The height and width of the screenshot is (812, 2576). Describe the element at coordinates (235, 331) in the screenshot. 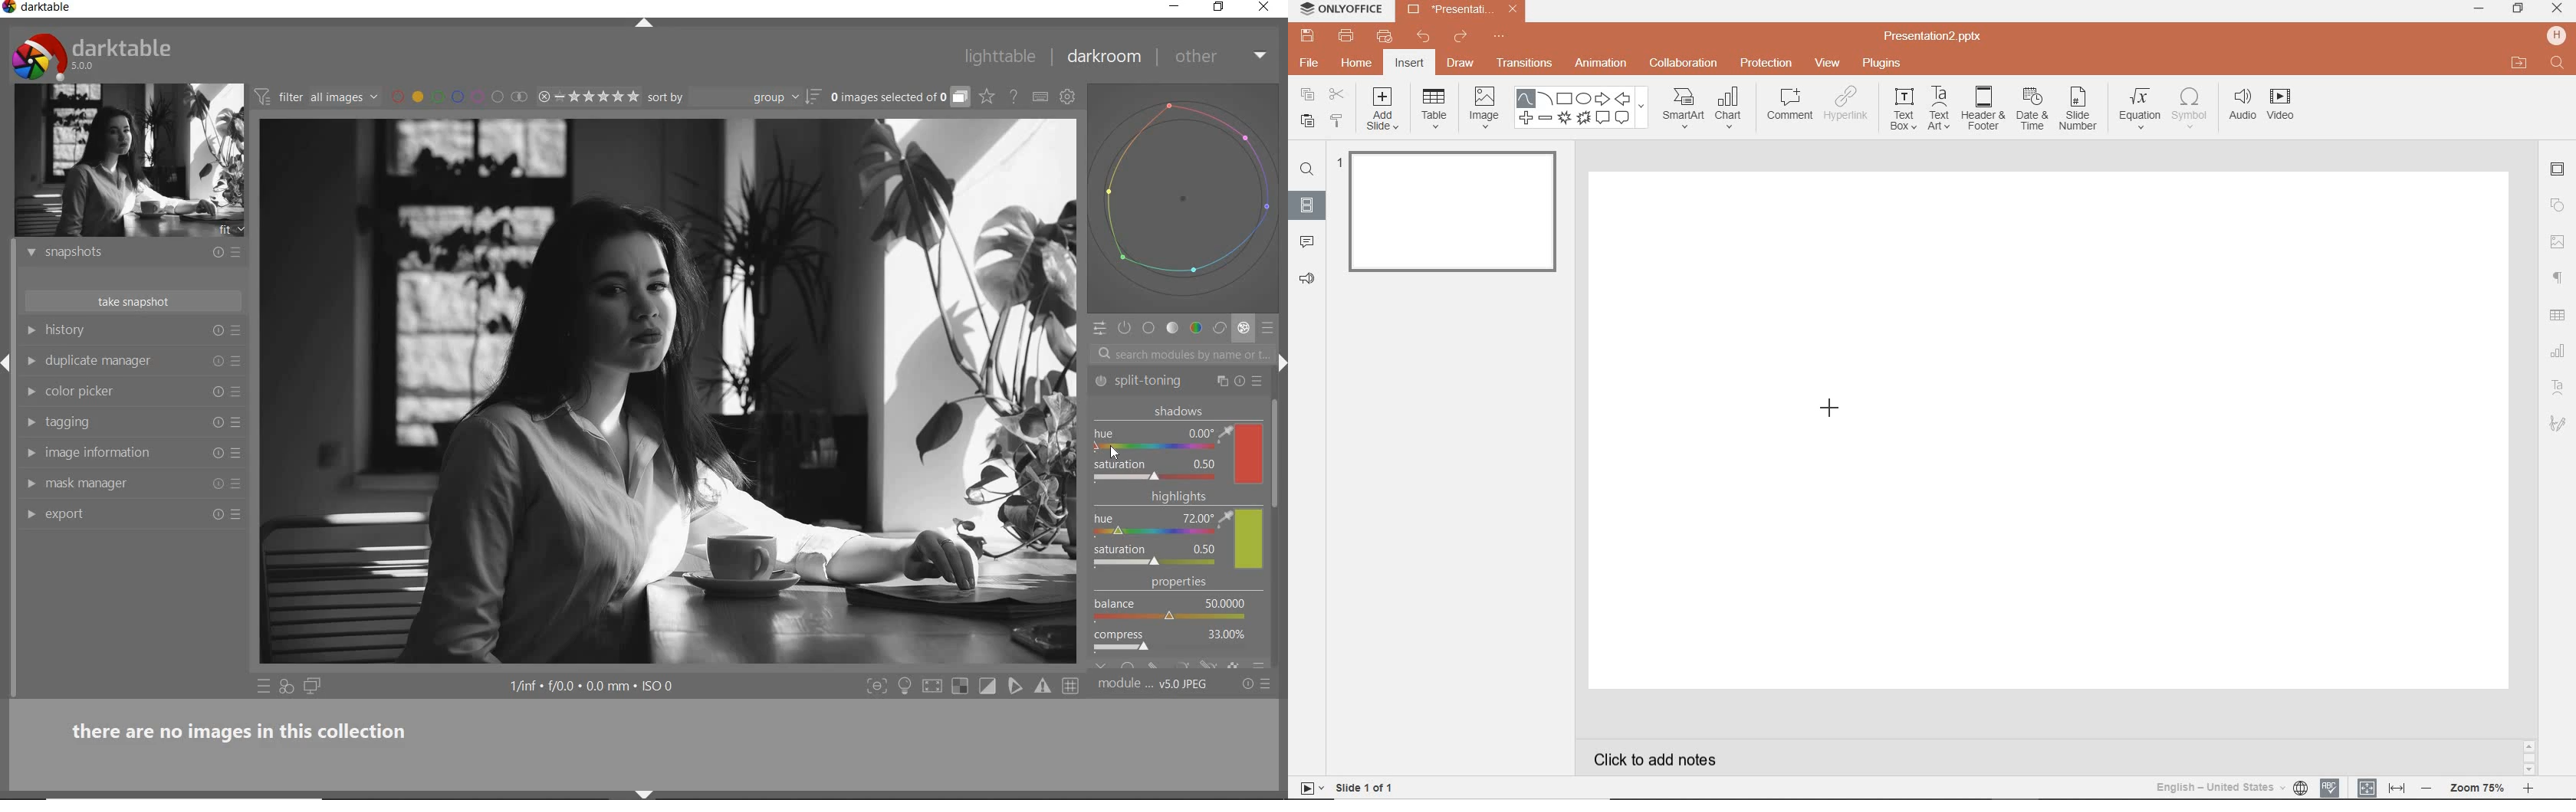

I see `presets and preferences` at that location.